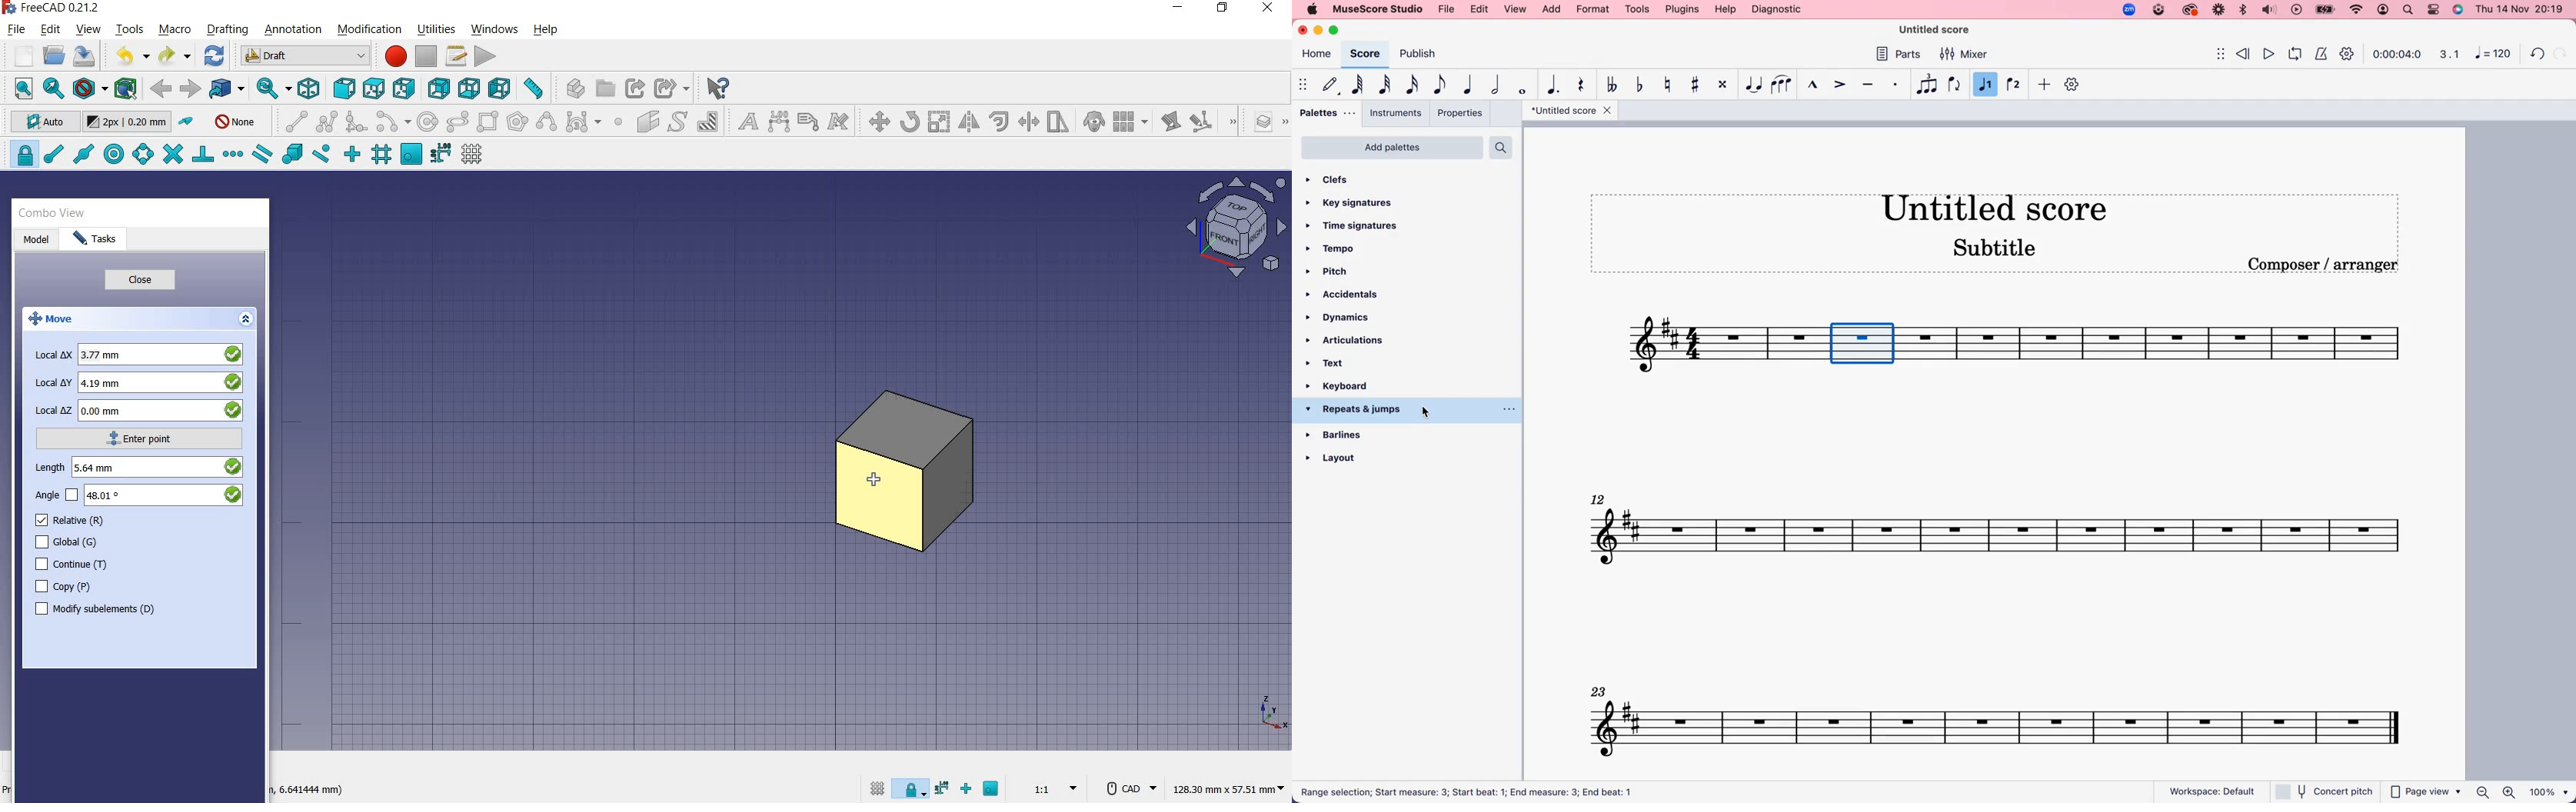 This screenshot has height=812, width=2576. What do you see at coordinates (716, 88) in the screenshot?
I see `what's this?` at bounding box center [716, 88].